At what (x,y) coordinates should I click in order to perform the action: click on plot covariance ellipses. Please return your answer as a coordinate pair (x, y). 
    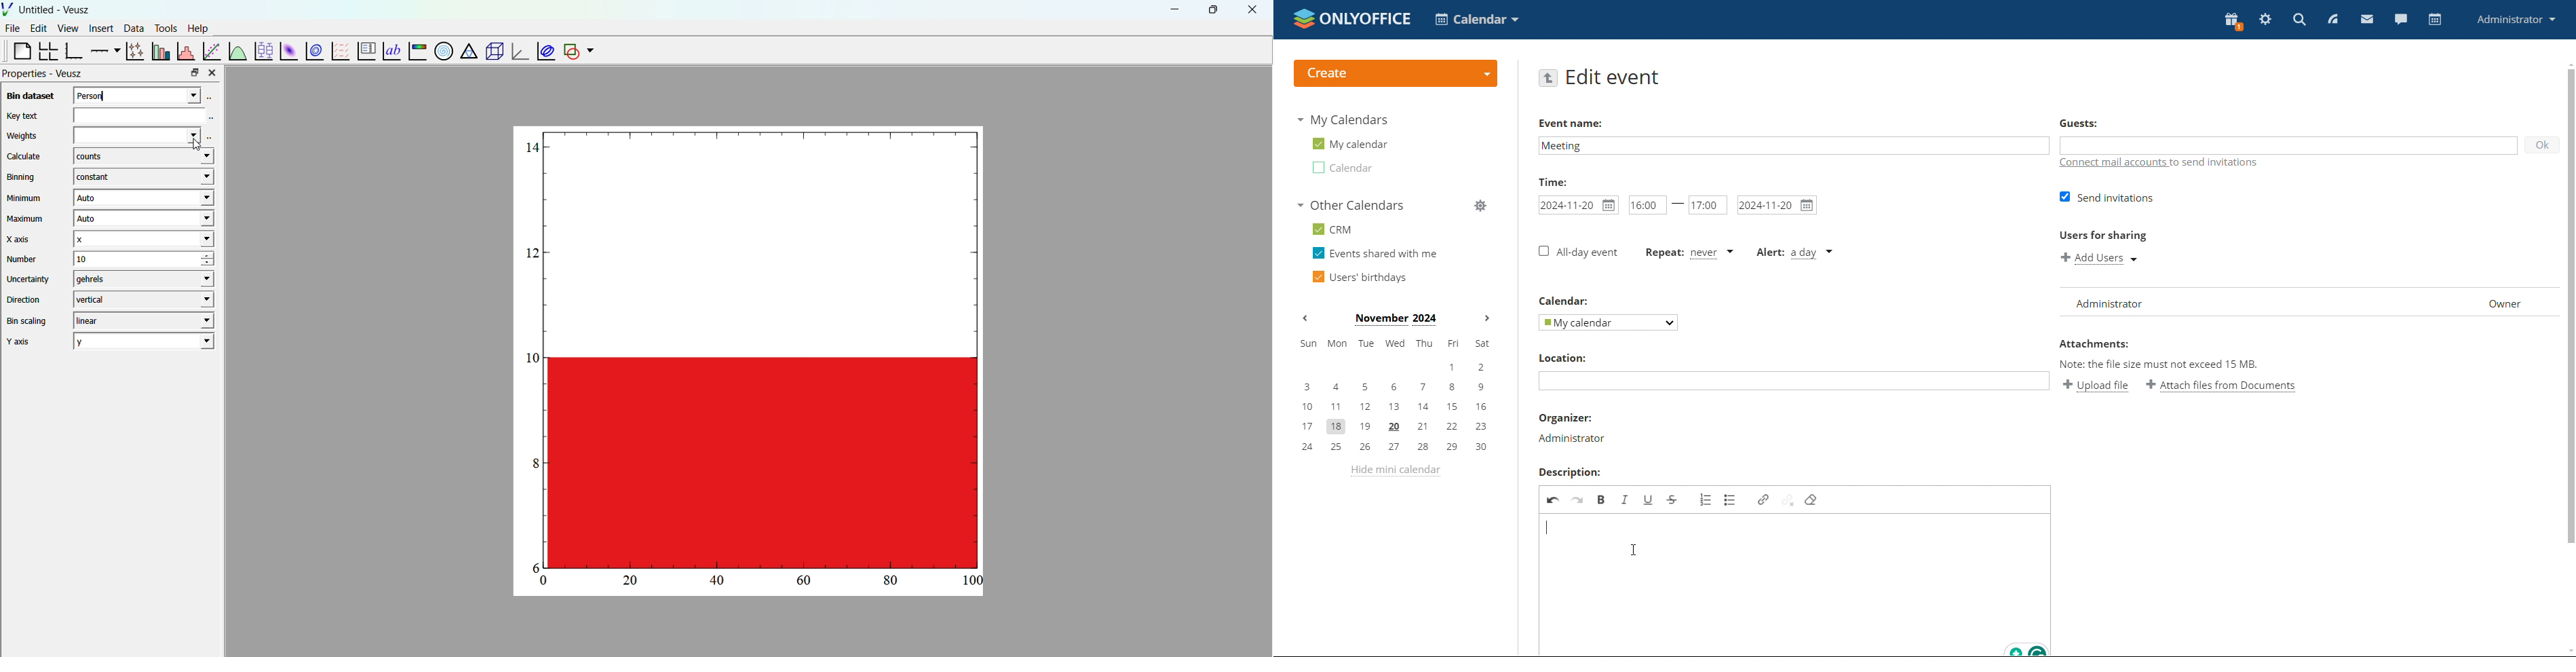
    Looking at the image, I should click on (544, 50).